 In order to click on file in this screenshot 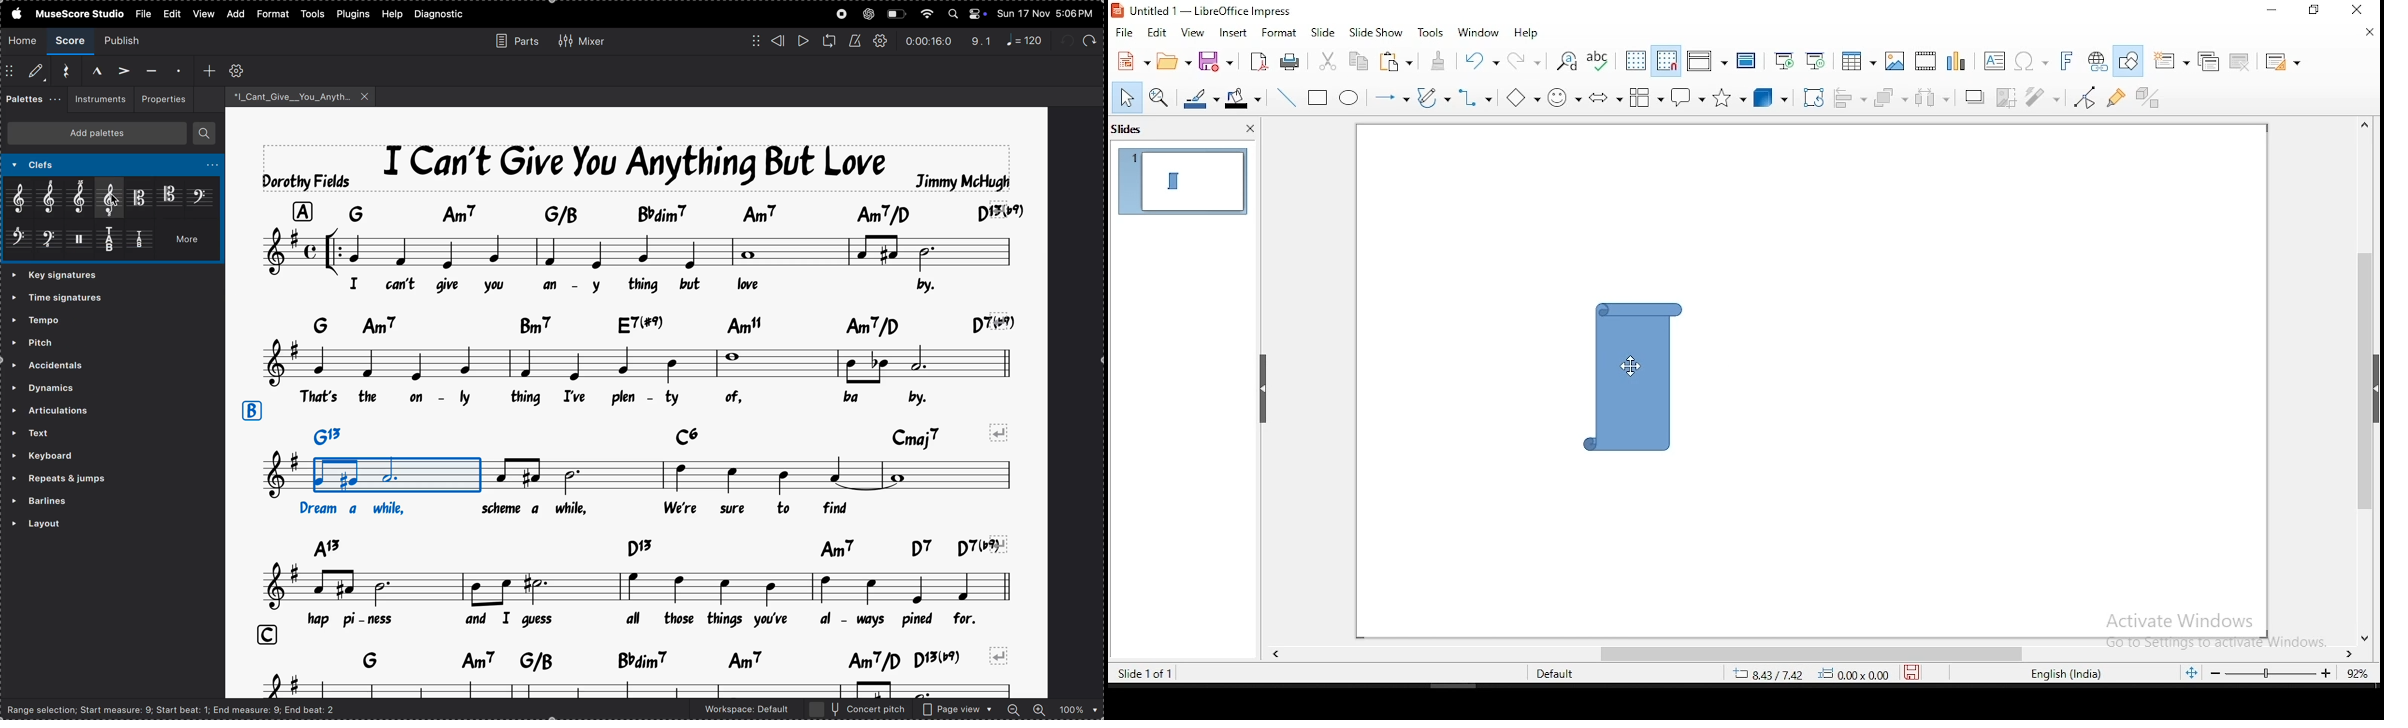, I will do `click(142, 12)`.